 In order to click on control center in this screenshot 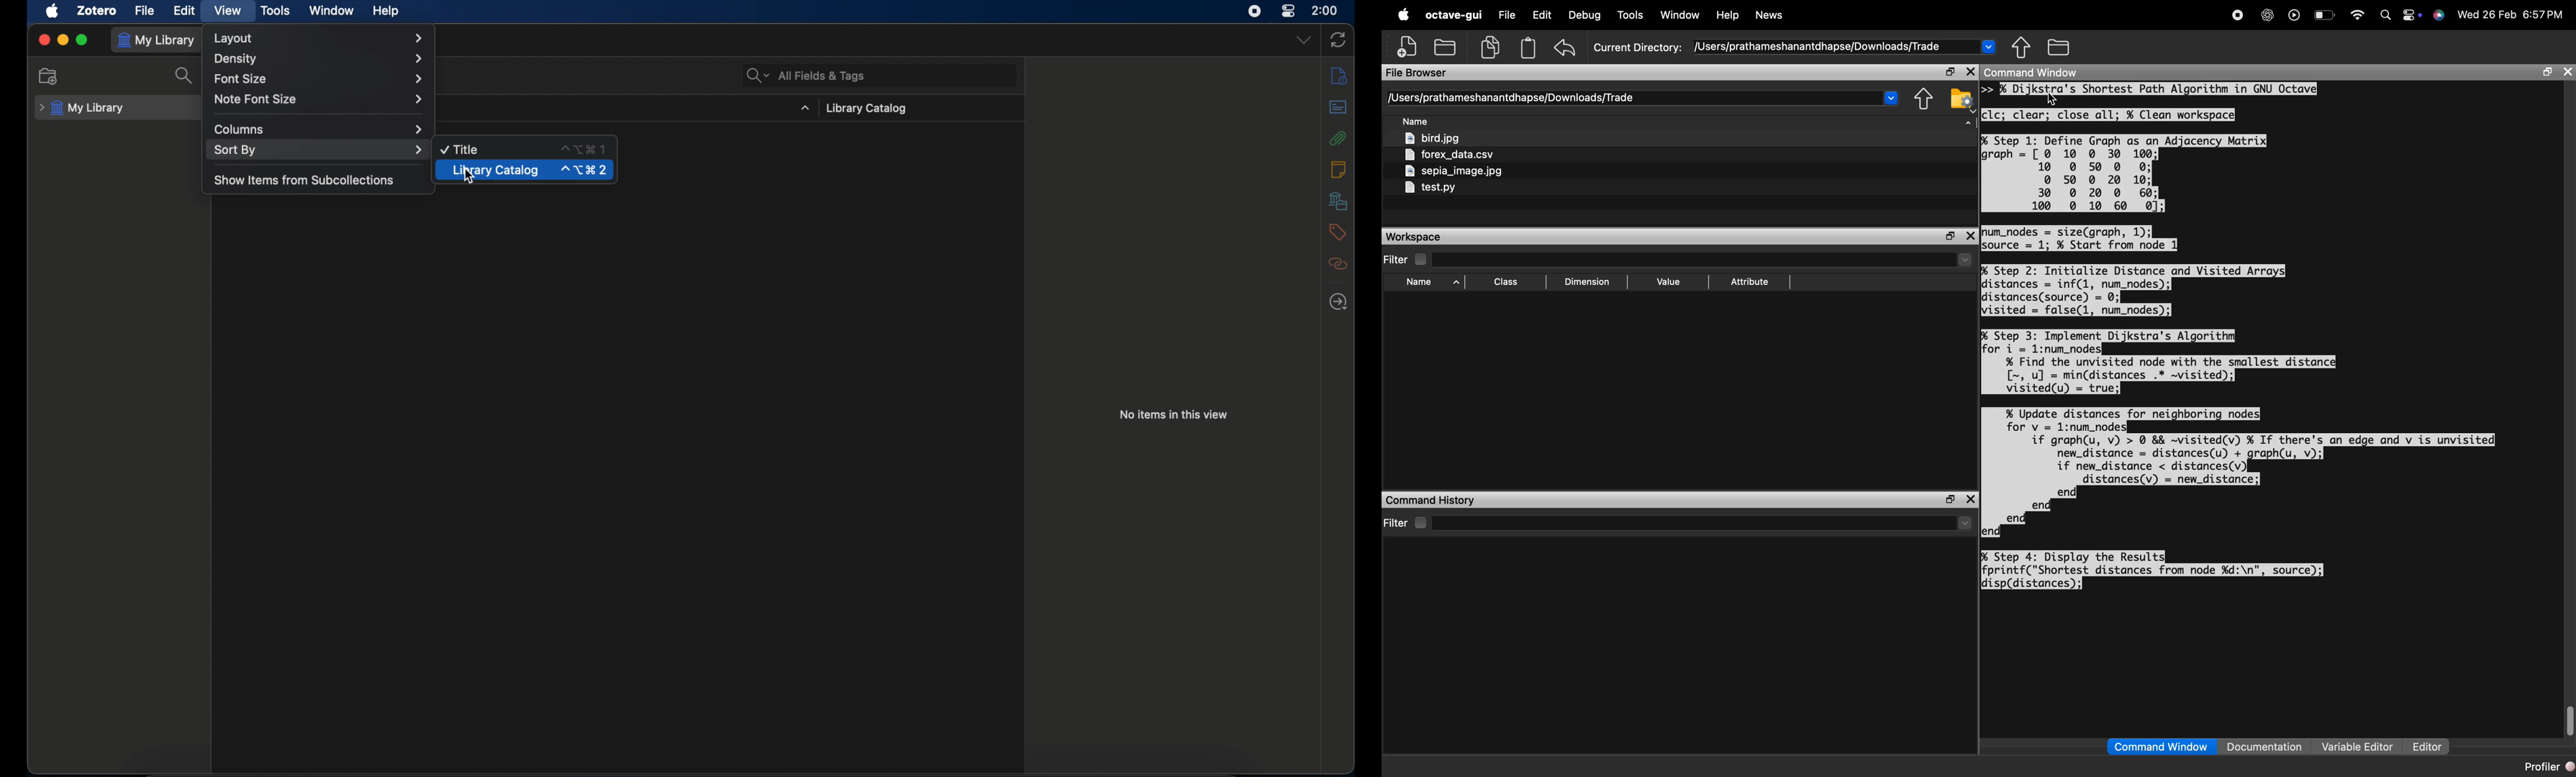, I will do `click(1289, 11)`.